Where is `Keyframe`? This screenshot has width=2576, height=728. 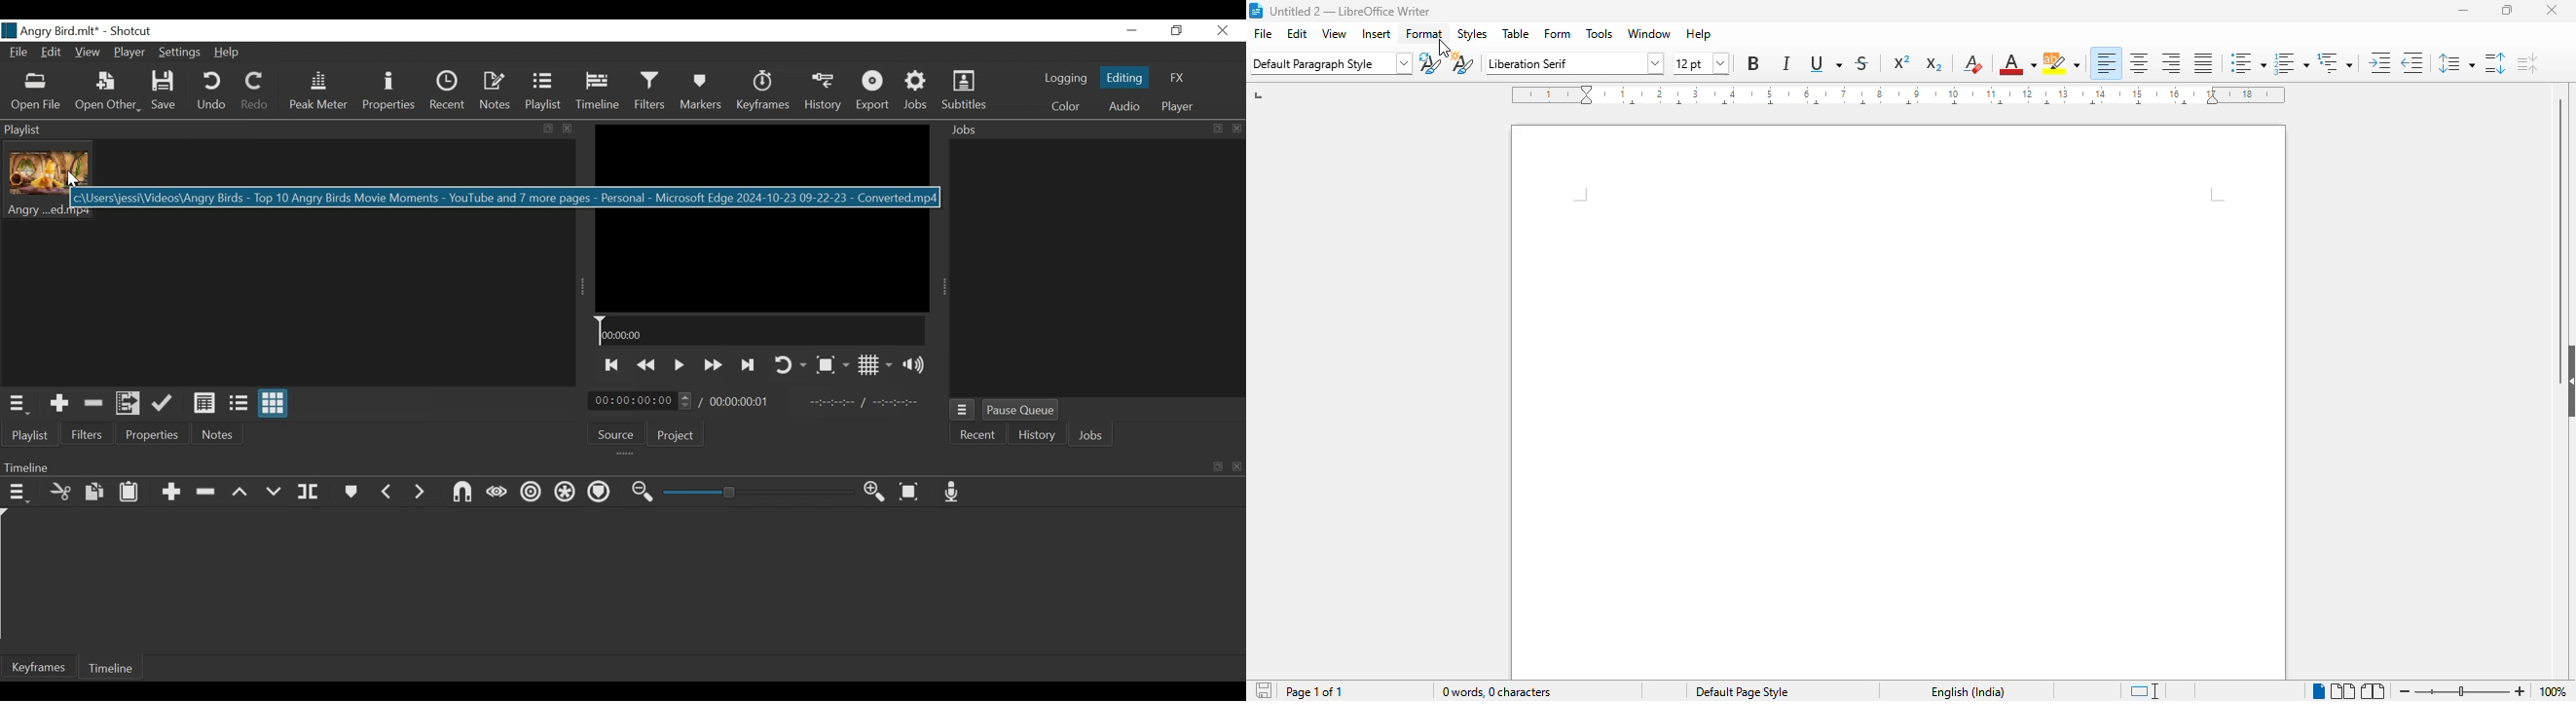 Keyframe is located at coordinates (38, 668).